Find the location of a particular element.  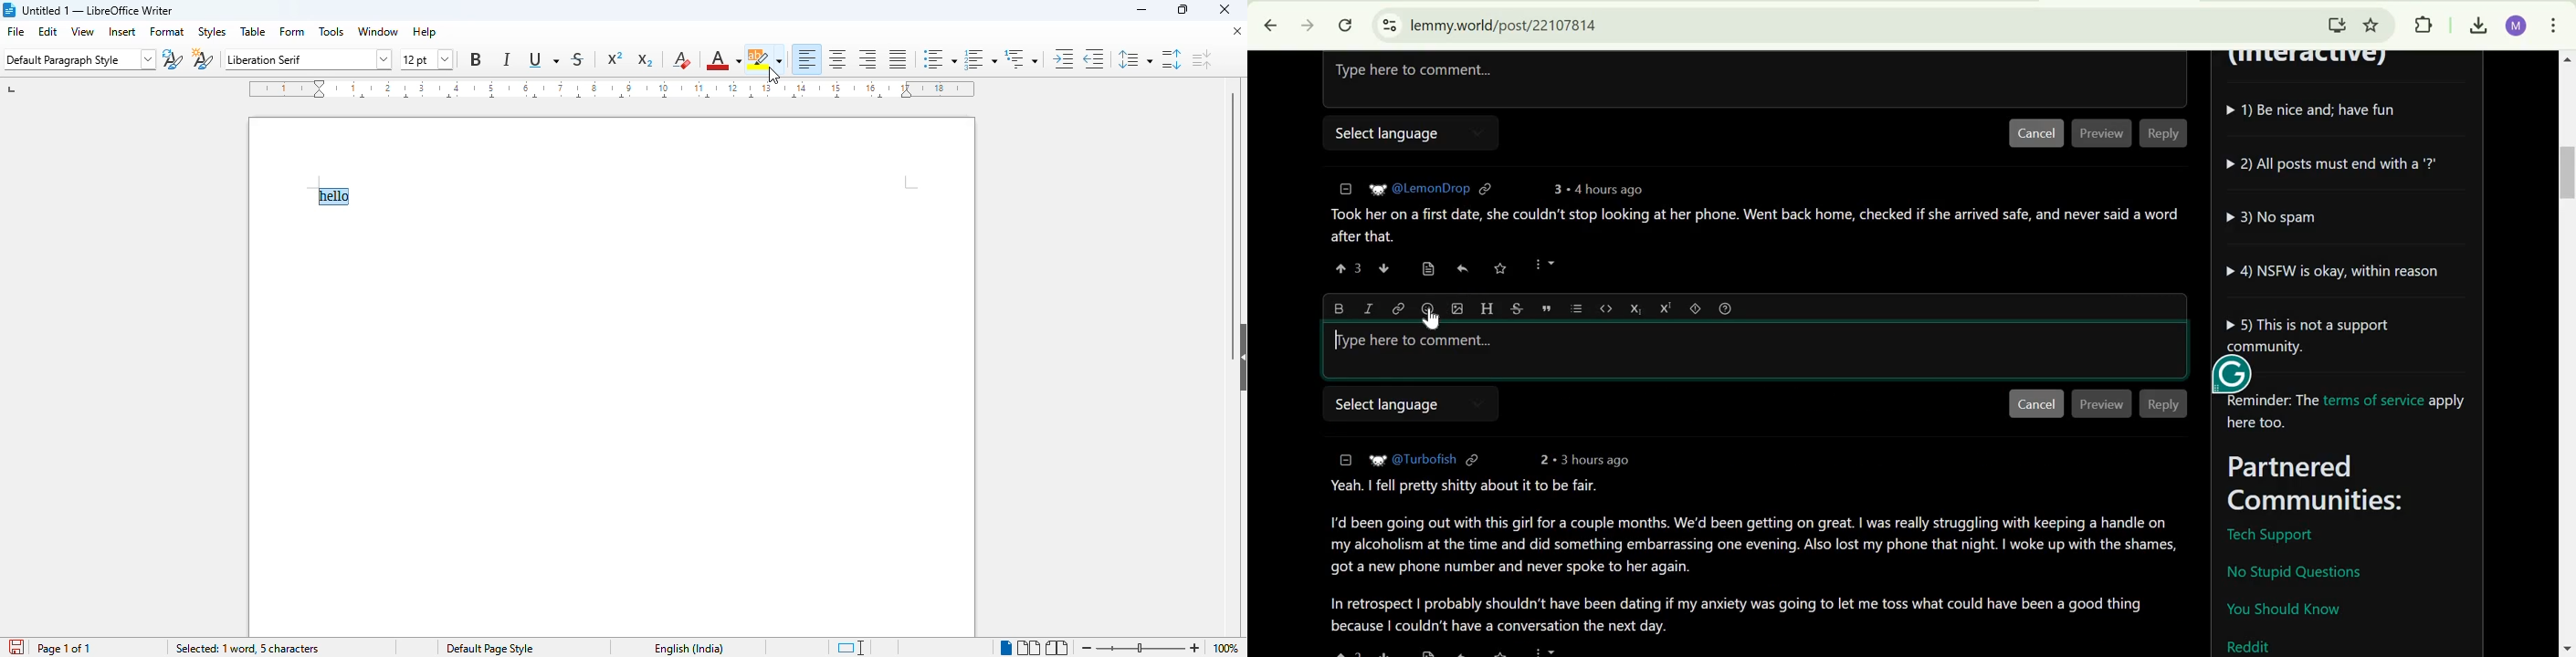

default page style is located at coordinates (482, 649).